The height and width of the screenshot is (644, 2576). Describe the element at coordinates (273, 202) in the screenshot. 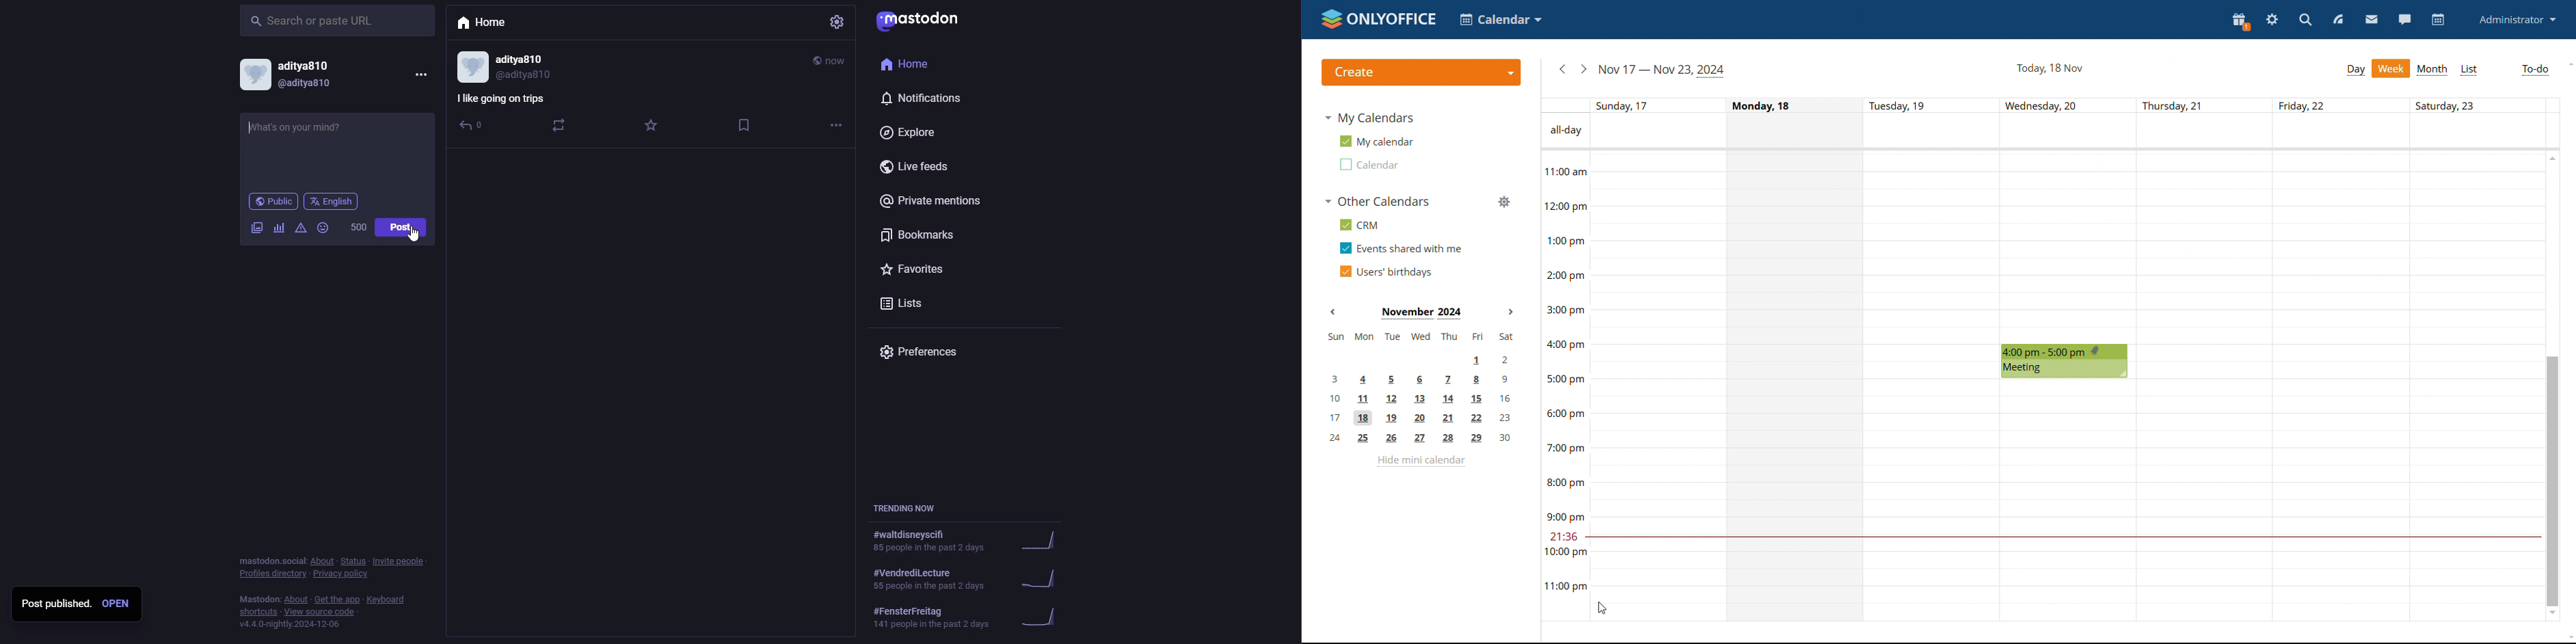

I see `public` at that location.